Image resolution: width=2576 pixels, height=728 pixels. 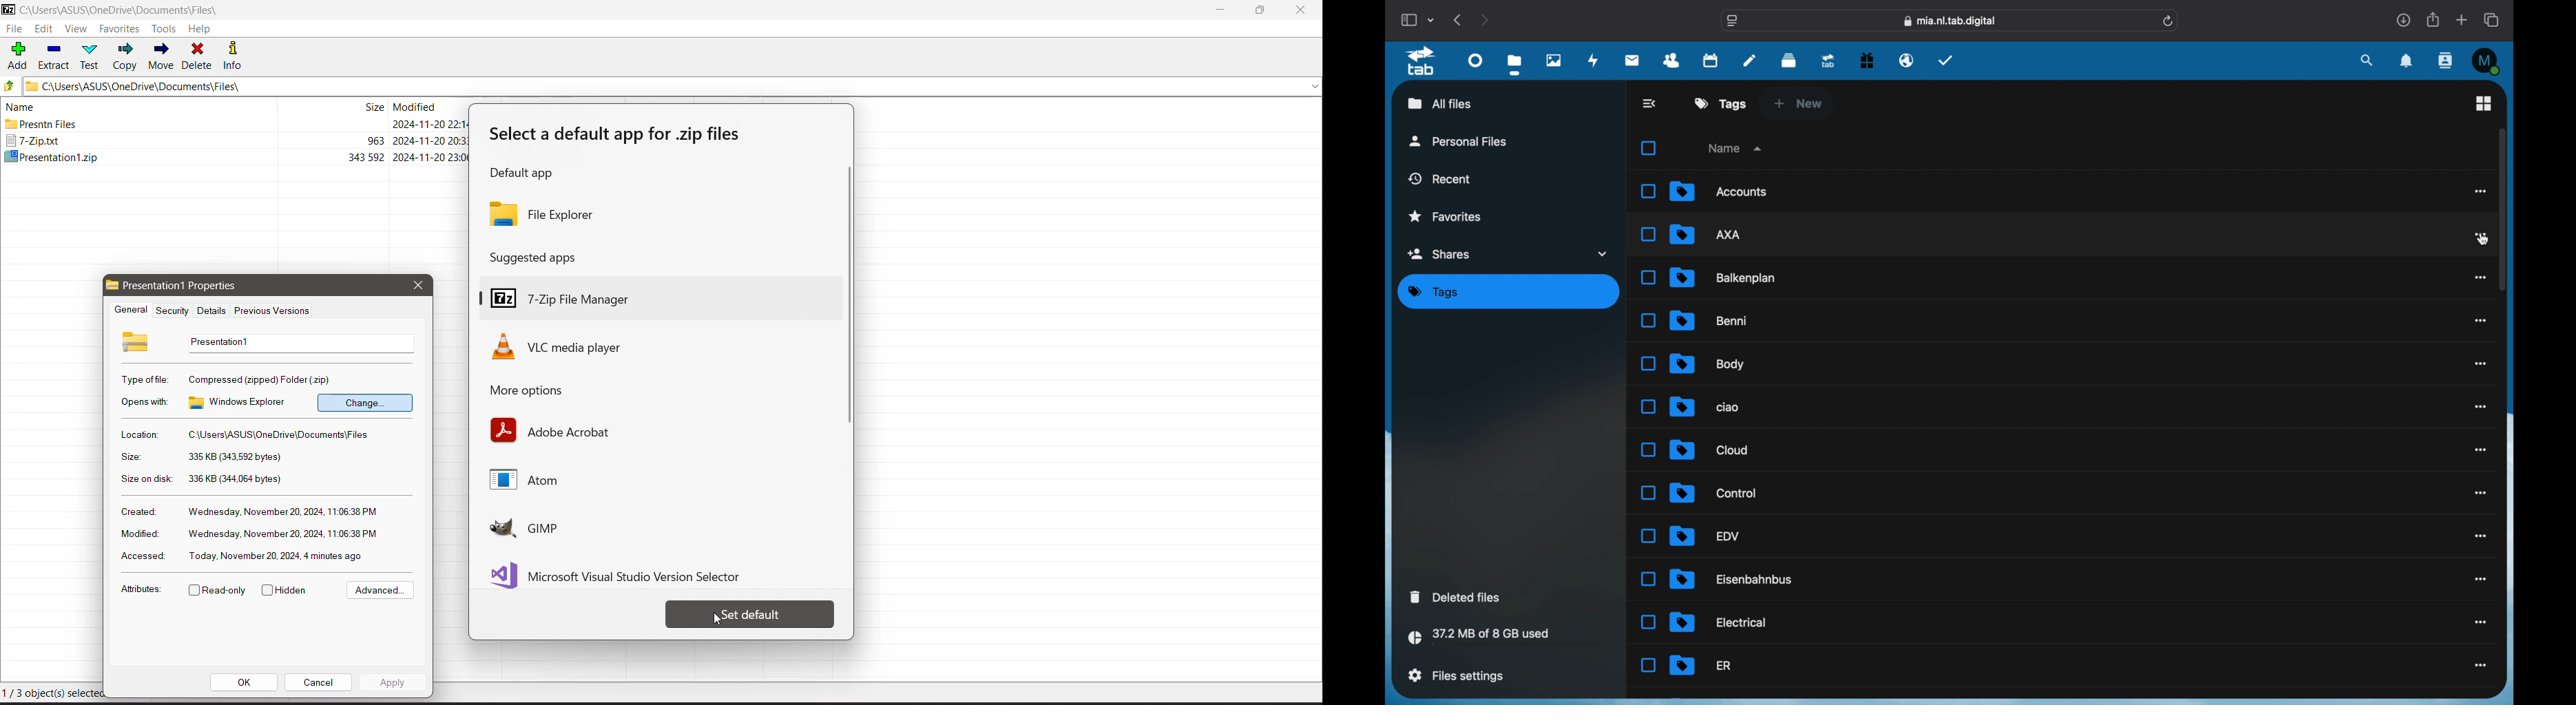 I want to click on Close, so click(x=1303, y=10).